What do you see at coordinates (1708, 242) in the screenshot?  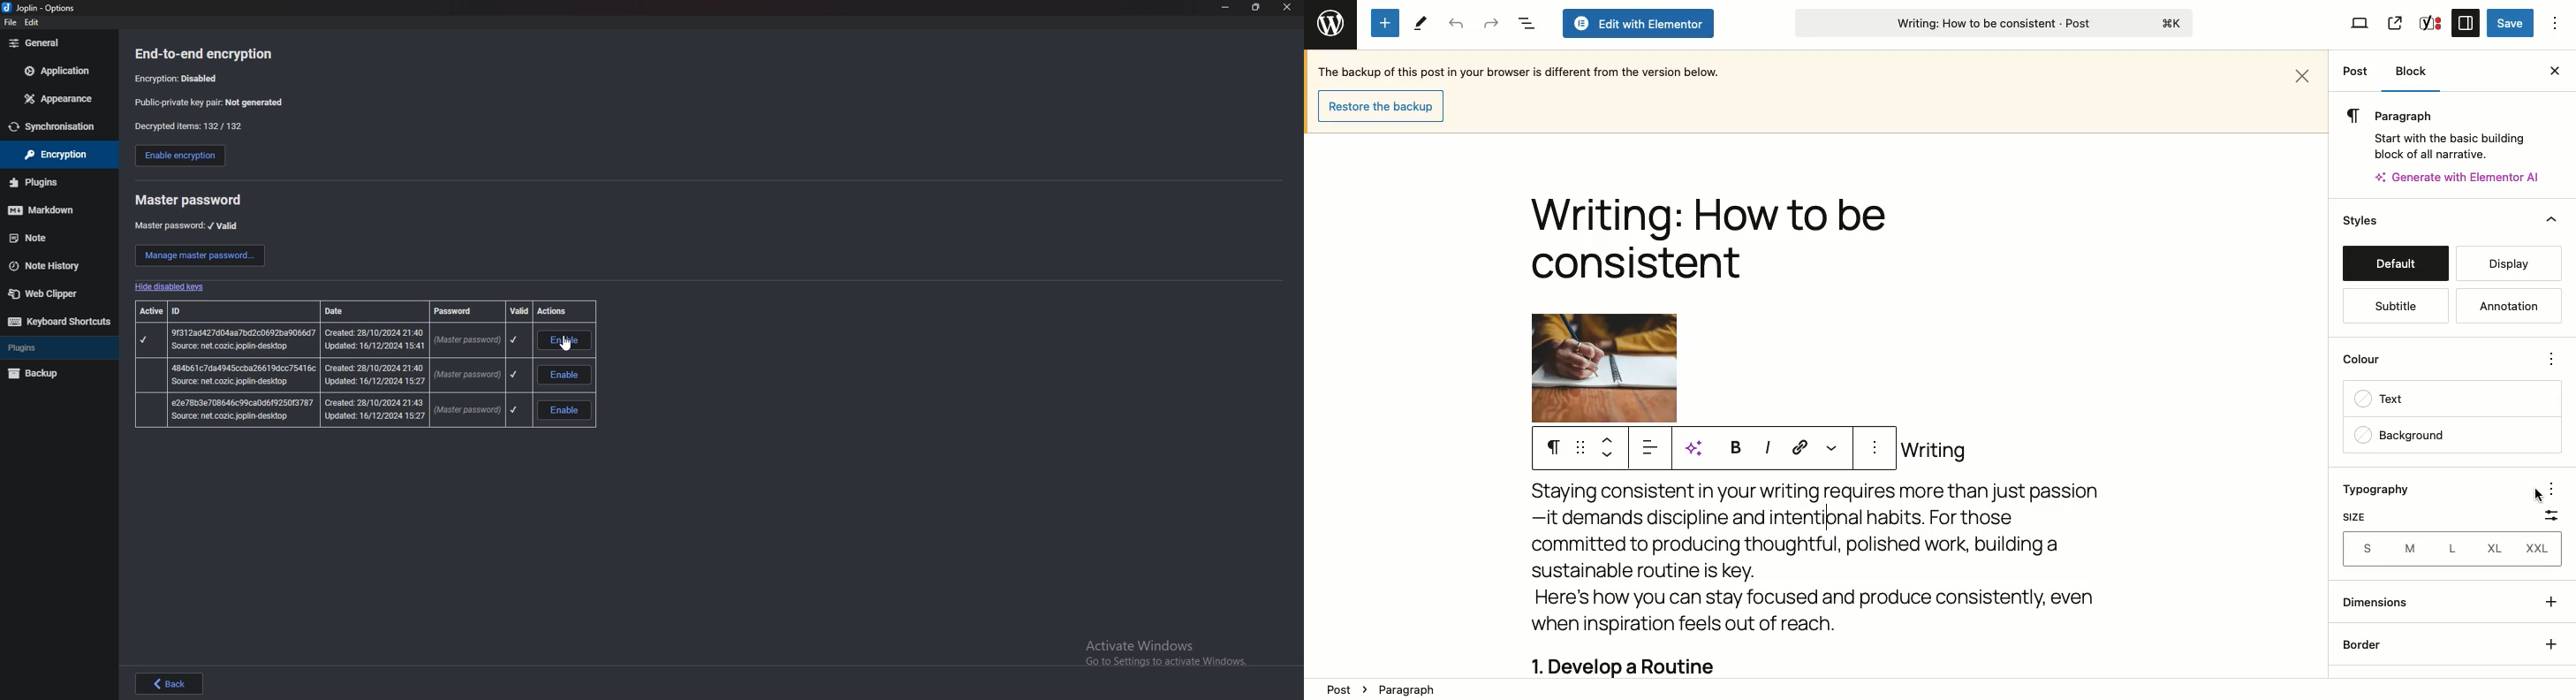 I see `Title` at bounding box center [1708, 242].